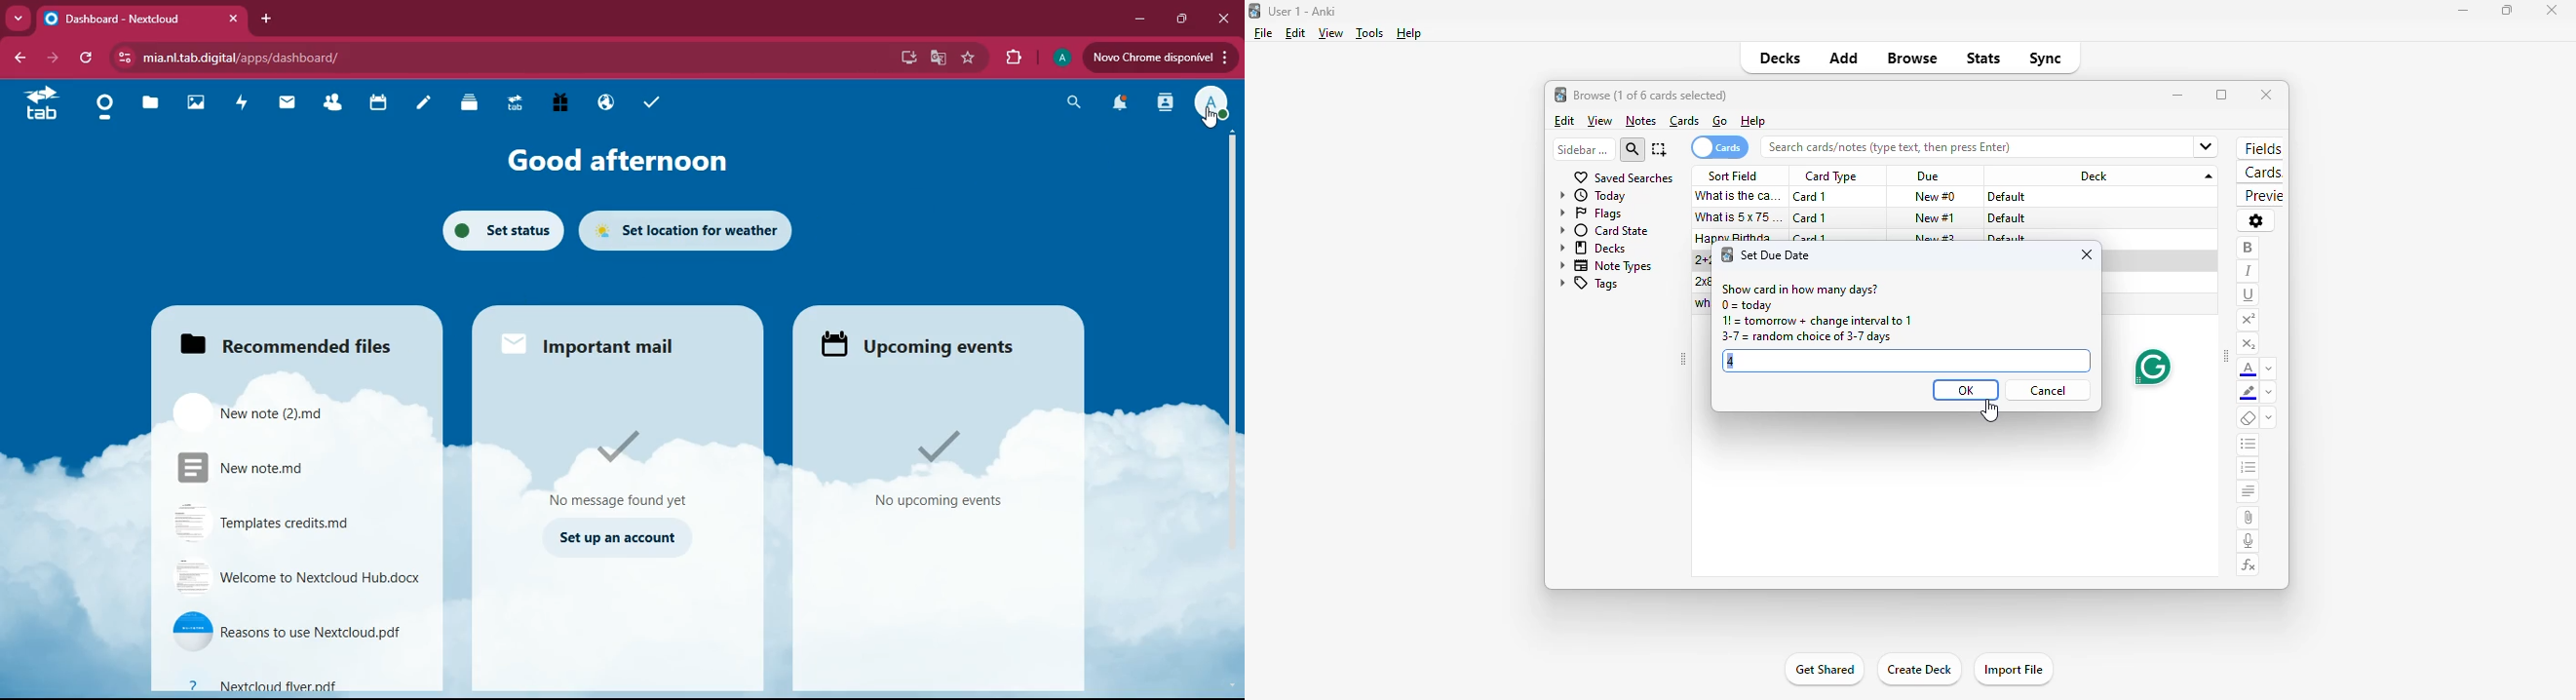 The image size is (2576, 700). What do you see at coordinates (1843, 59) in the screenshot?
I see `add` at bounding box center [1843, 59].